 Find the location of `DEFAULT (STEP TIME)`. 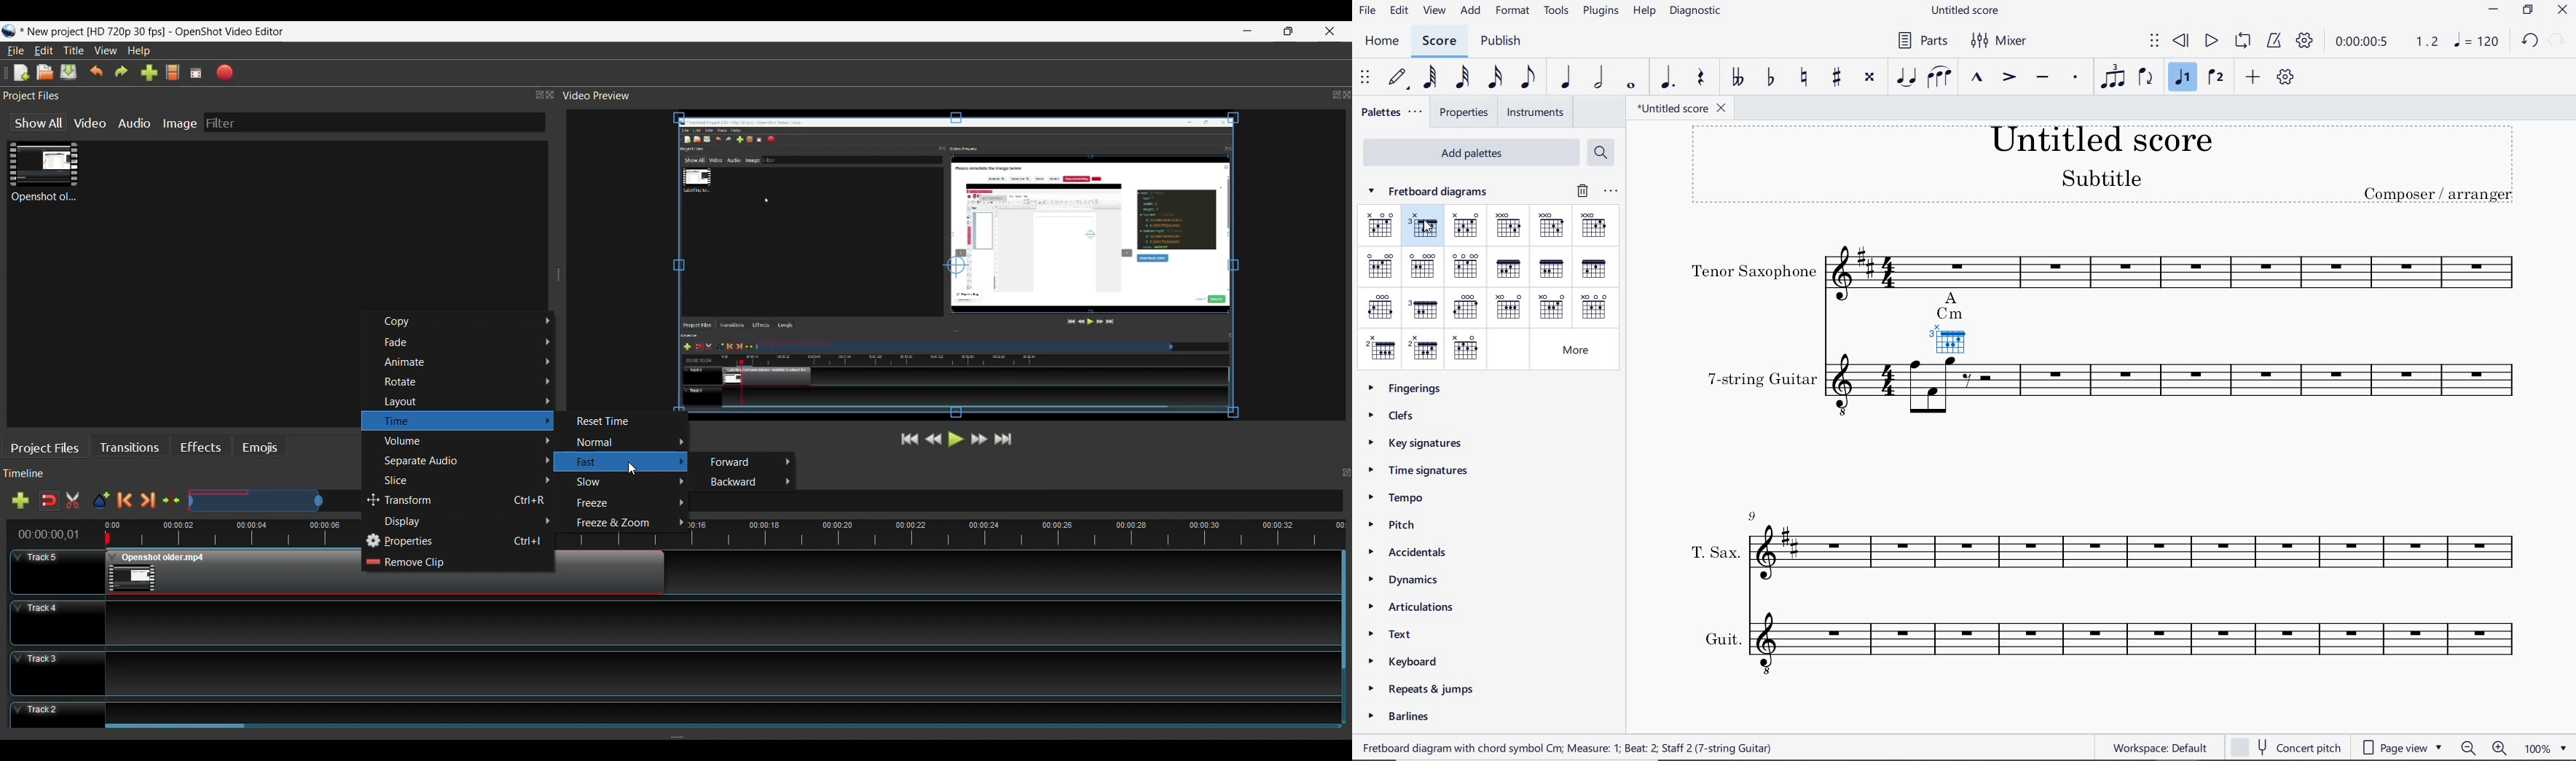

DEFAULT (STEP TIME) is located at coordinates (1398, 79).